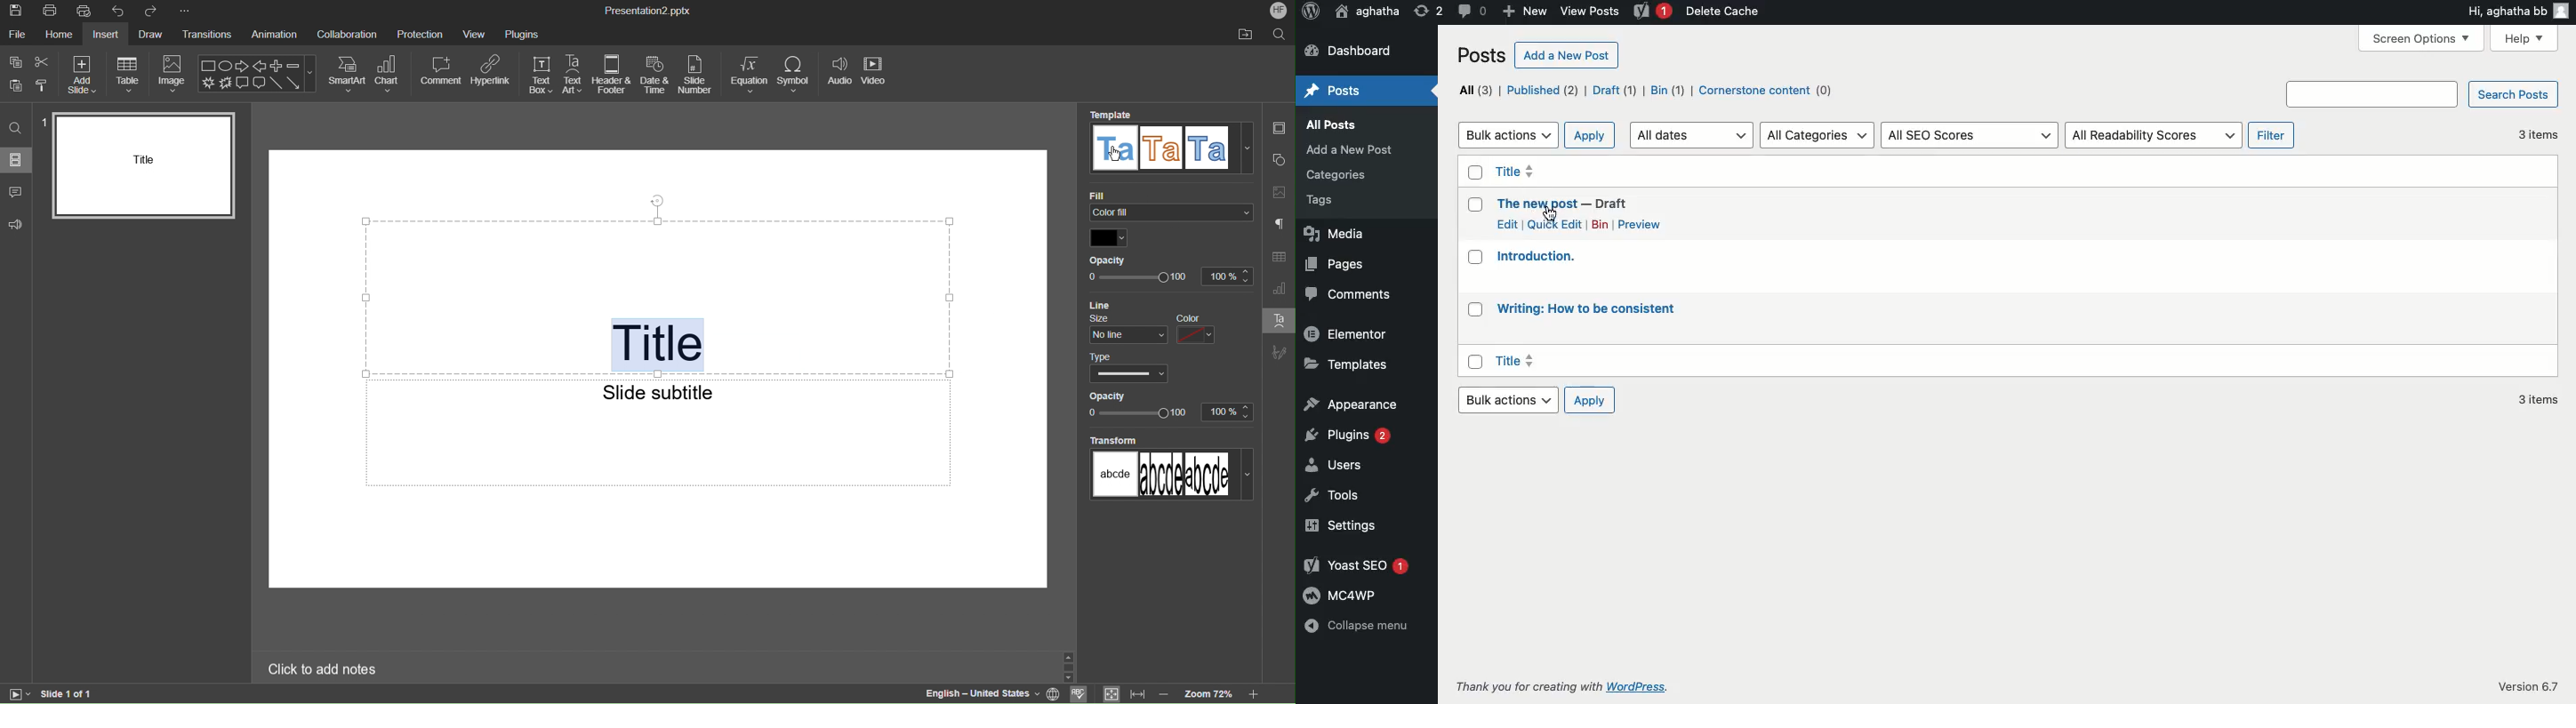 The image size is (2576, 728). I want to click on Plugins, so click(1350, 438).